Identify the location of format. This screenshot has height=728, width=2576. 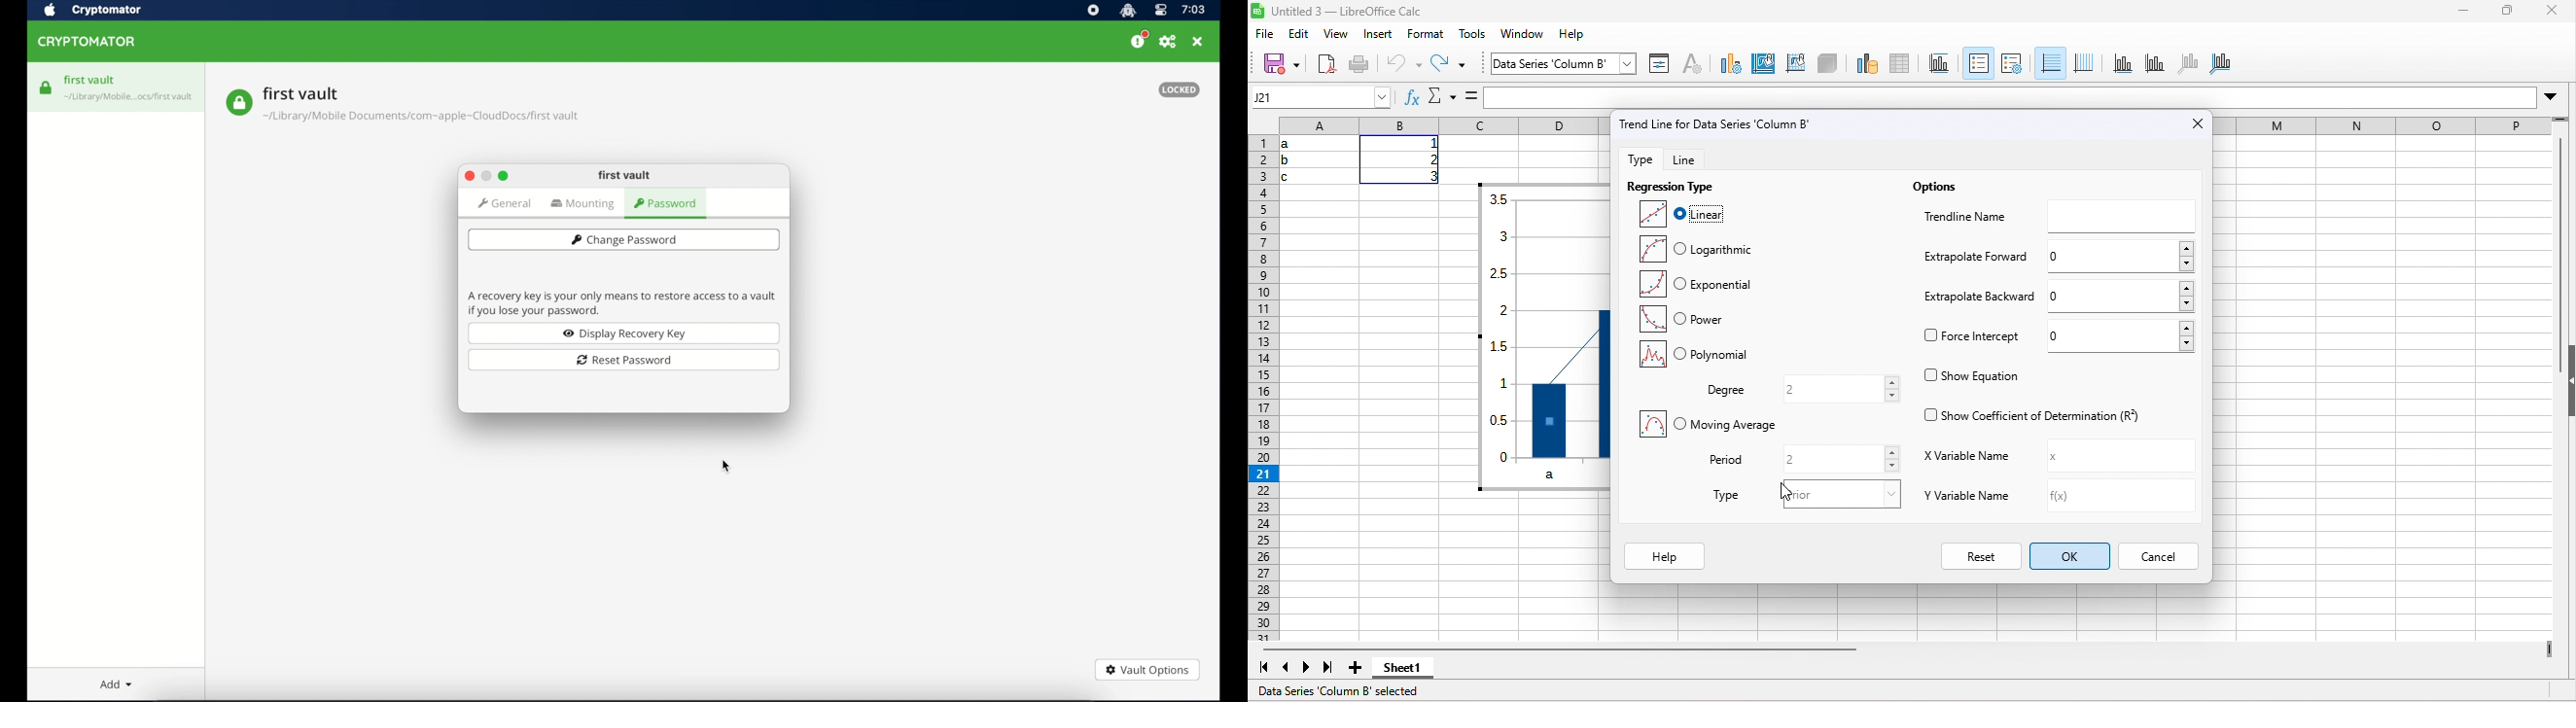
(1424, 35).